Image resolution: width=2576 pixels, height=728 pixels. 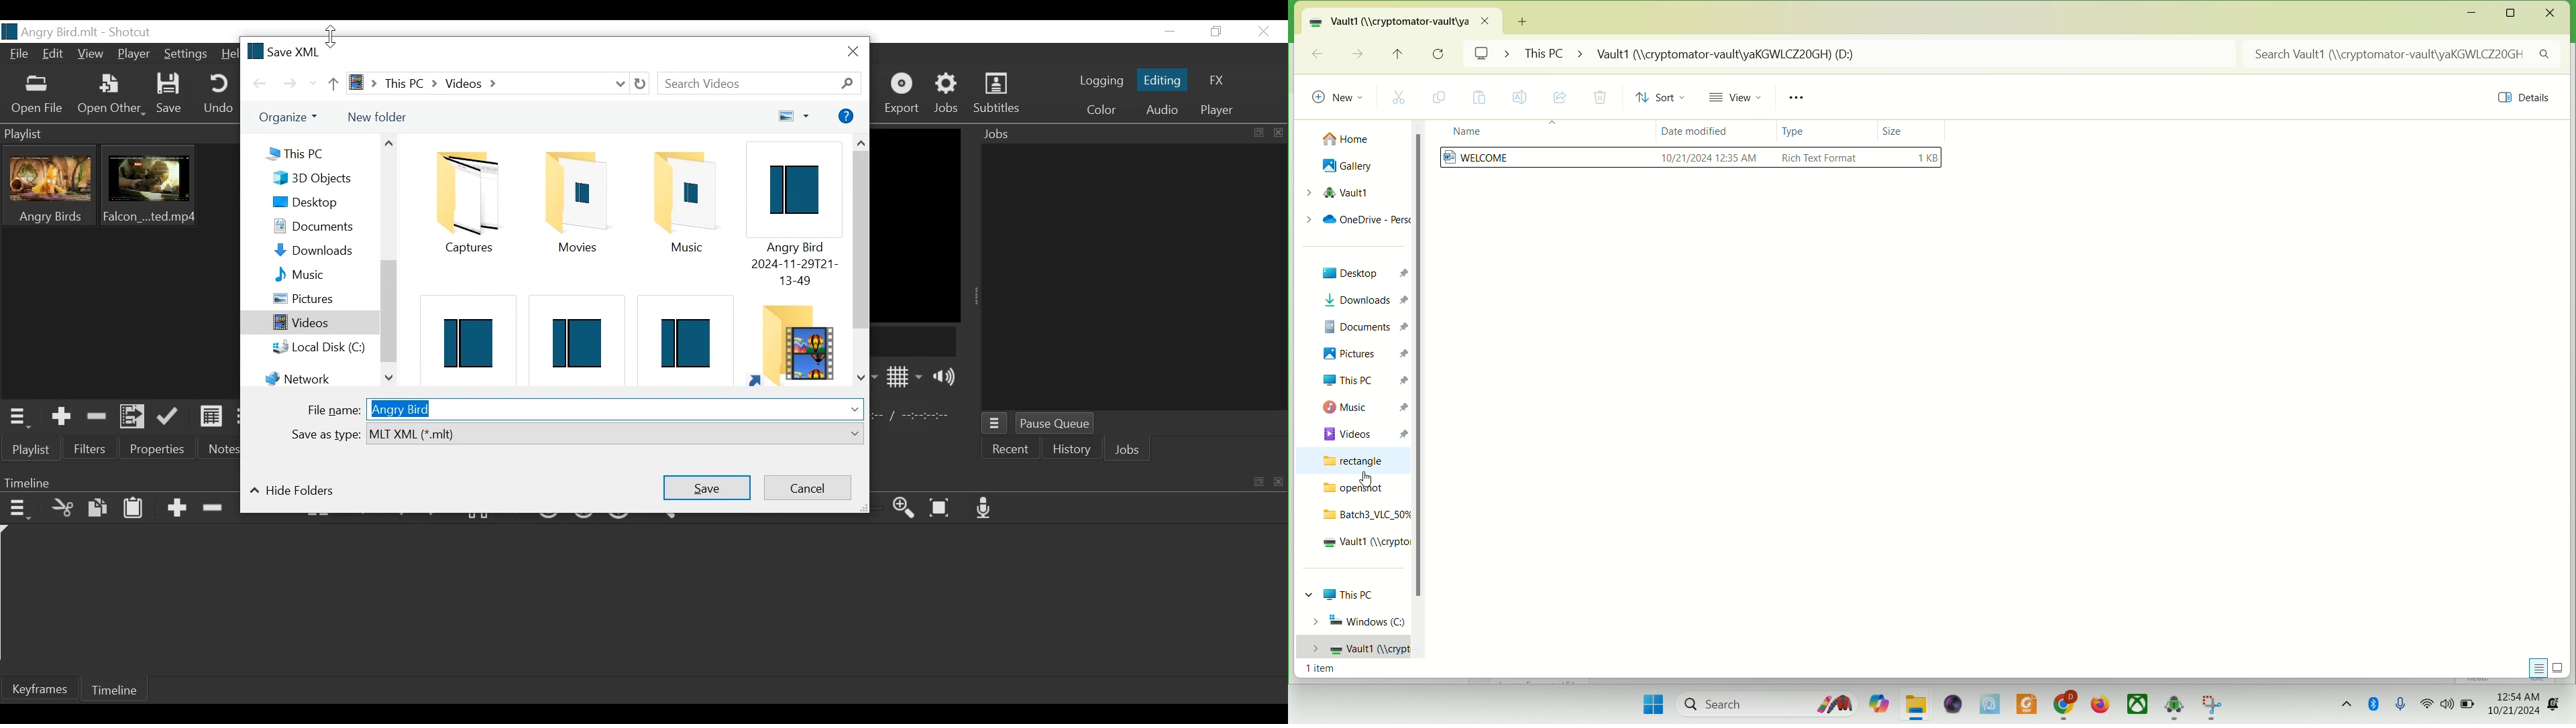 I want to click on logging, so click(x=1097, y=82).